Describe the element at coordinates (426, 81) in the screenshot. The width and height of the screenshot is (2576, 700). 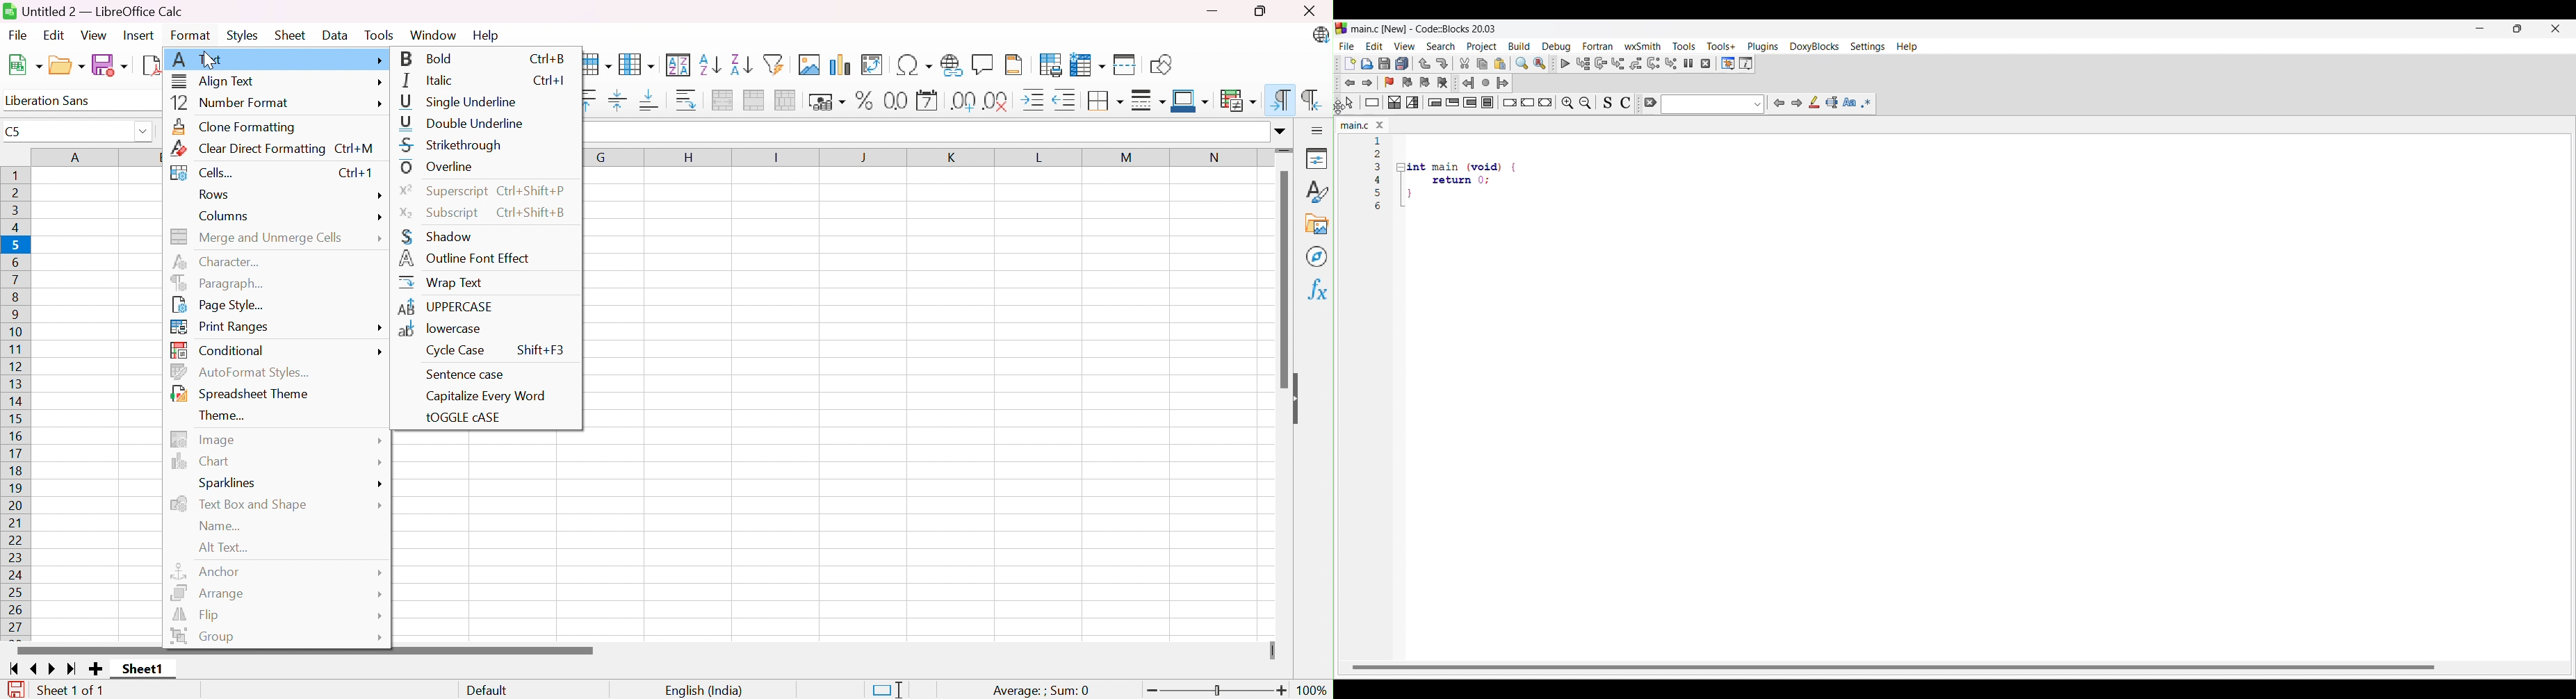
I see `Italic` at that location.